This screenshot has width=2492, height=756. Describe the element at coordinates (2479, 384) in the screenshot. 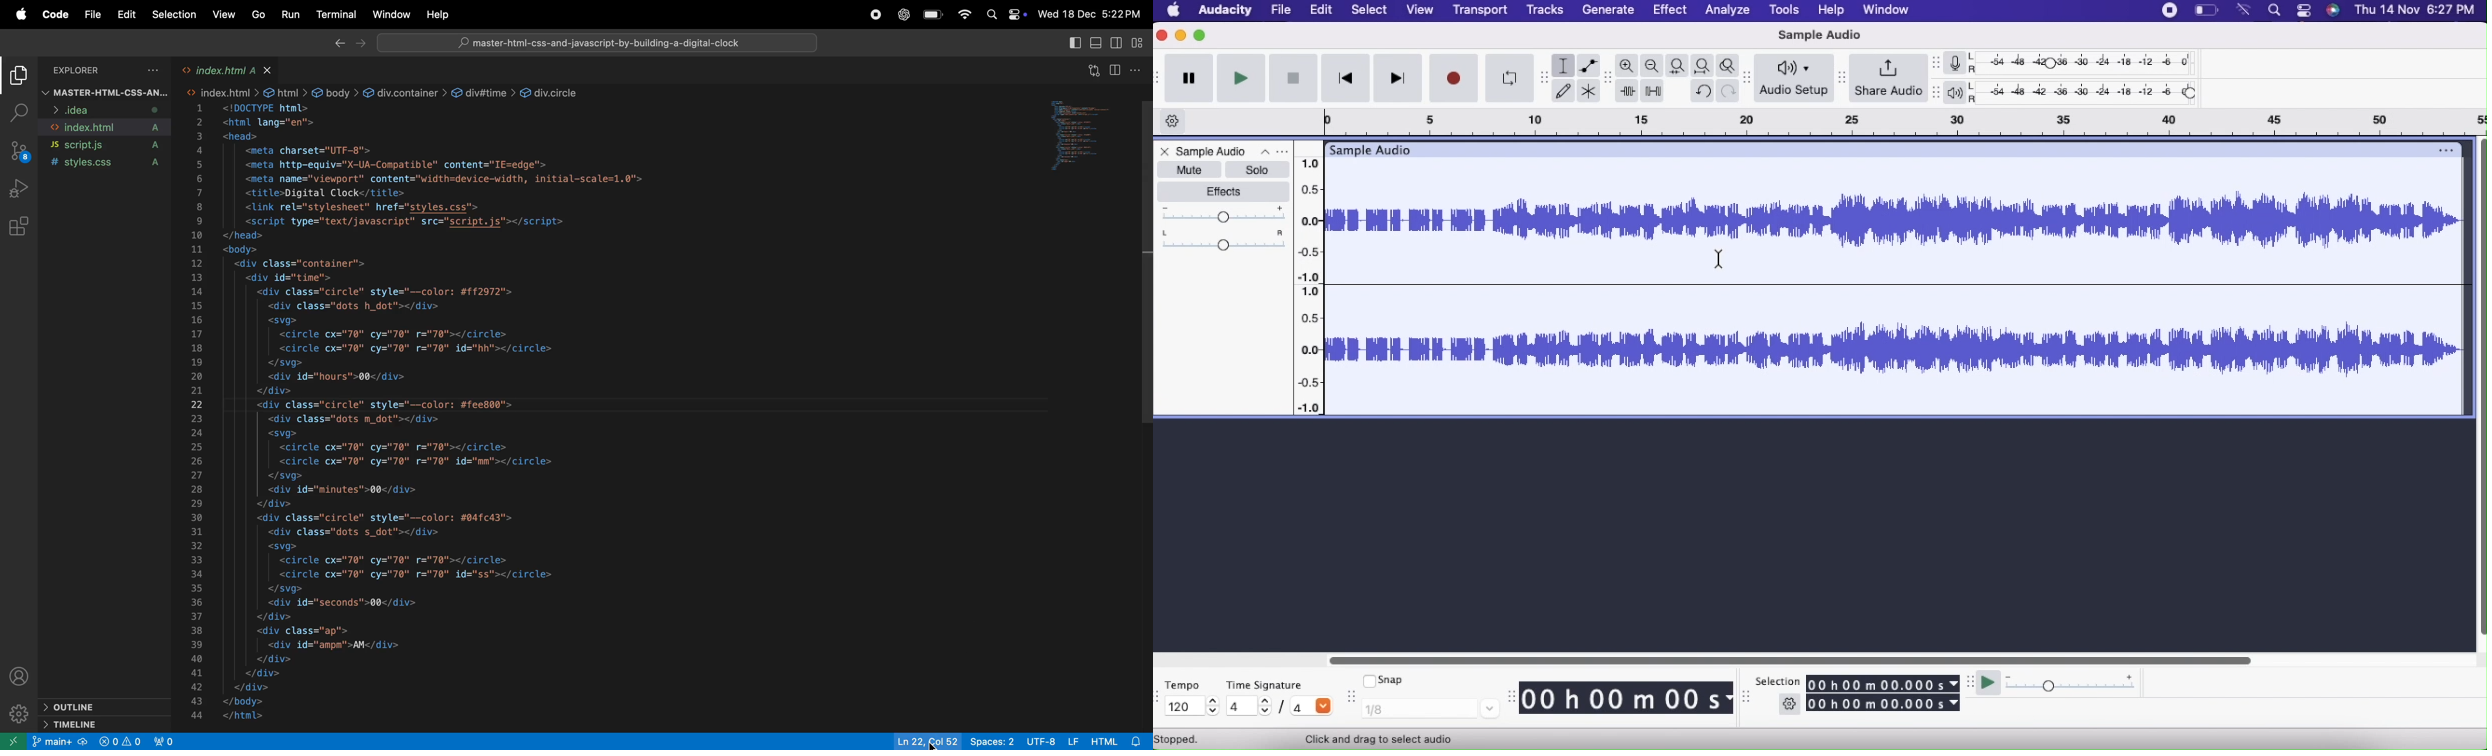

I see `Slider` at that location.